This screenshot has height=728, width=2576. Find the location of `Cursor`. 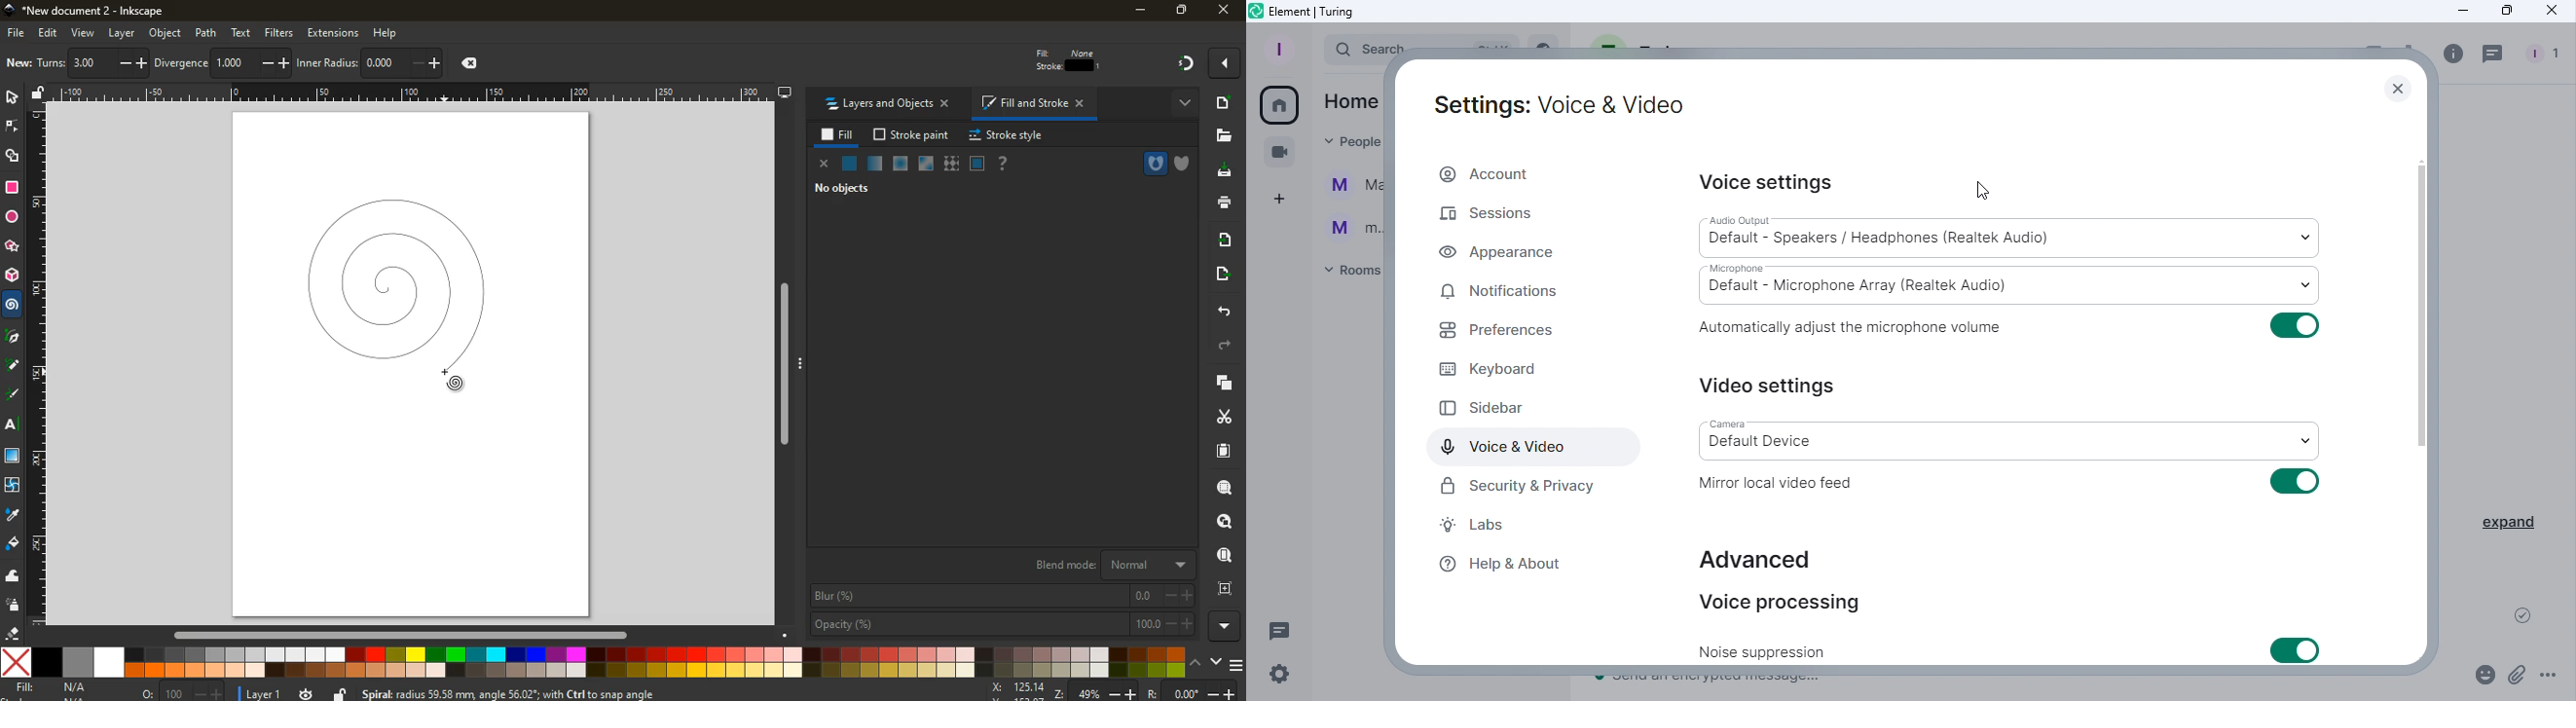

Cursor is located at coordinates (1982, 191).